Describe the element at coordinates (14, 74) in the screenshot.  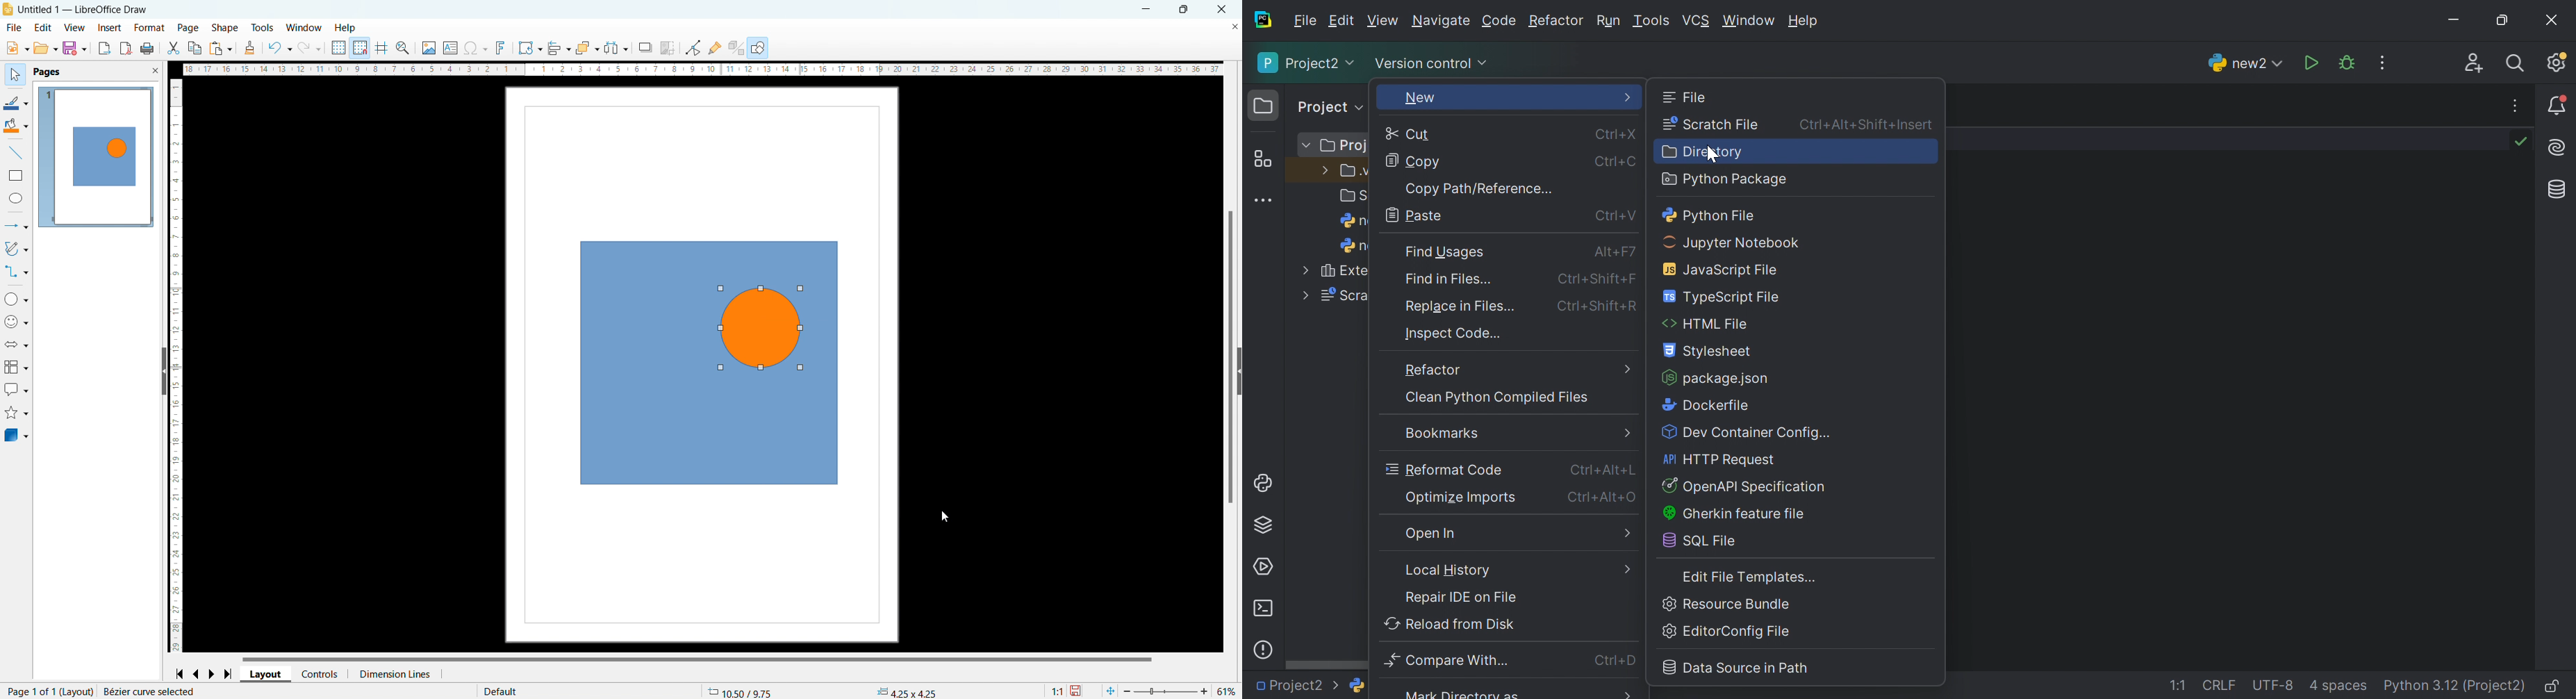
I see `select tool` at that location.